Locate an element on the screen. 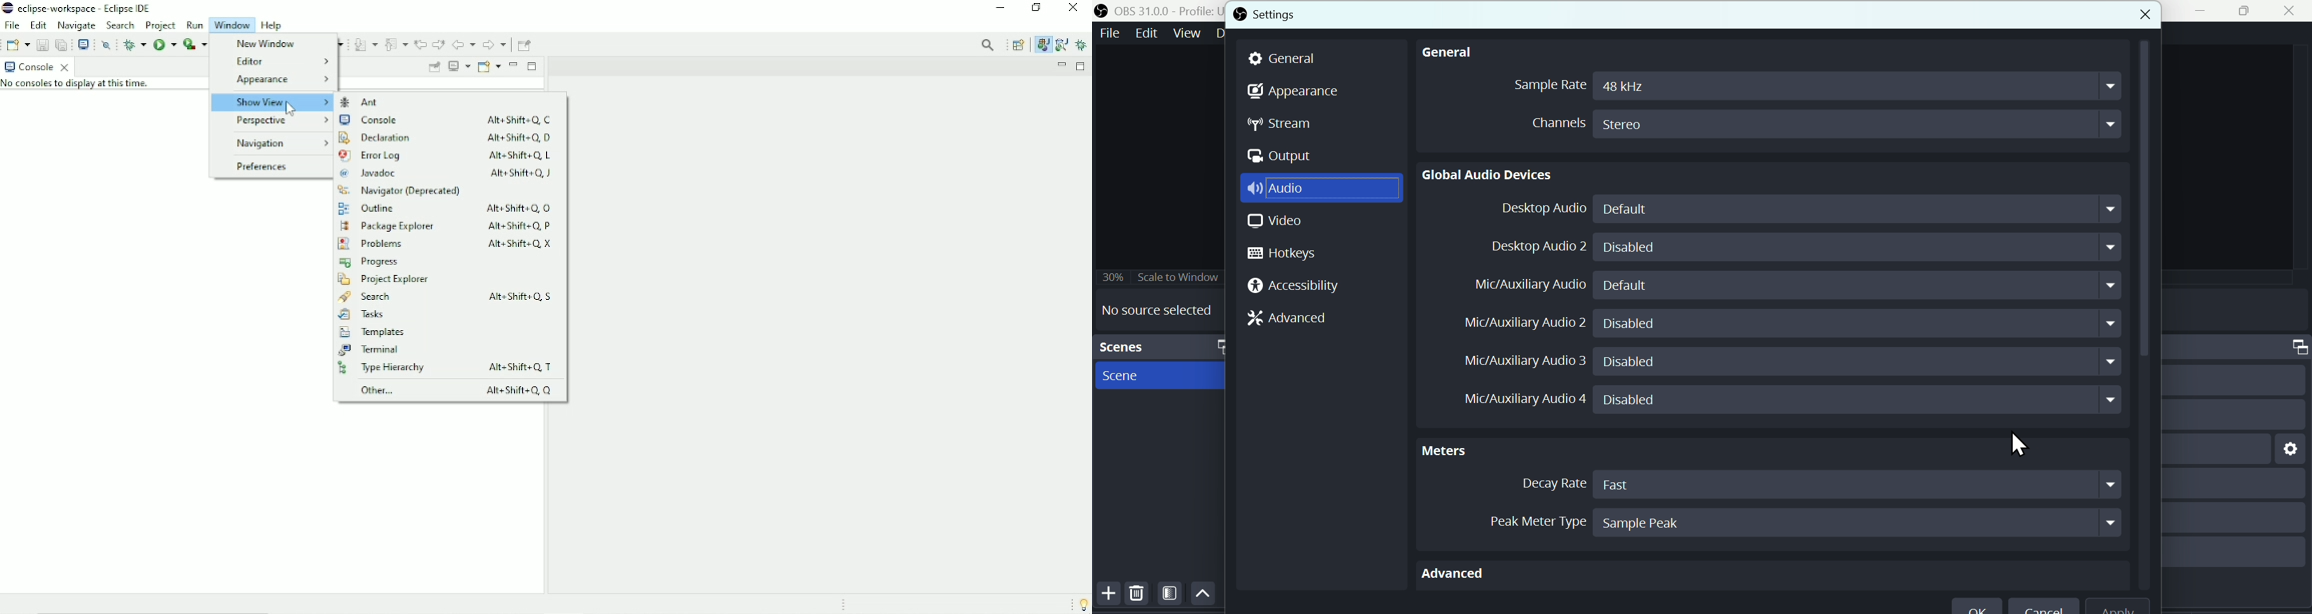 The width and height of the screenshot is (2324, 616). Declaration is located at coordinates (444, 137).